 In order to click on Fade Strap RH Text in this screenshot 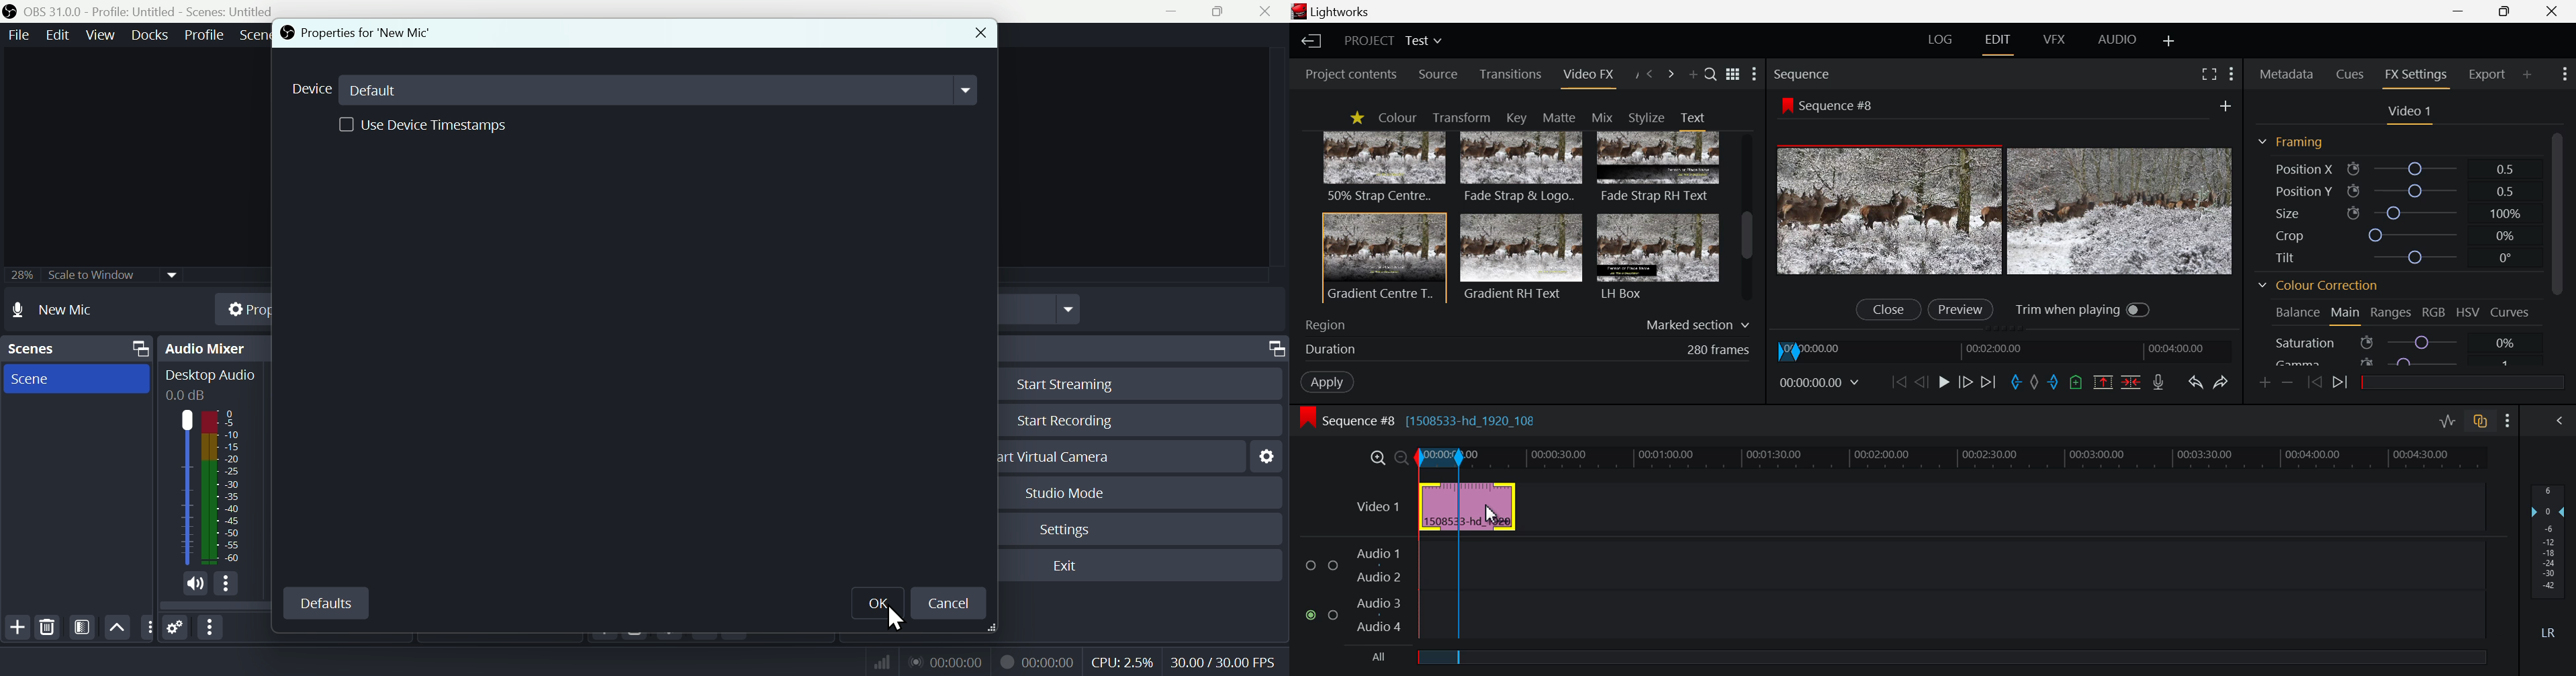, I will do `click(1659, 168)`.